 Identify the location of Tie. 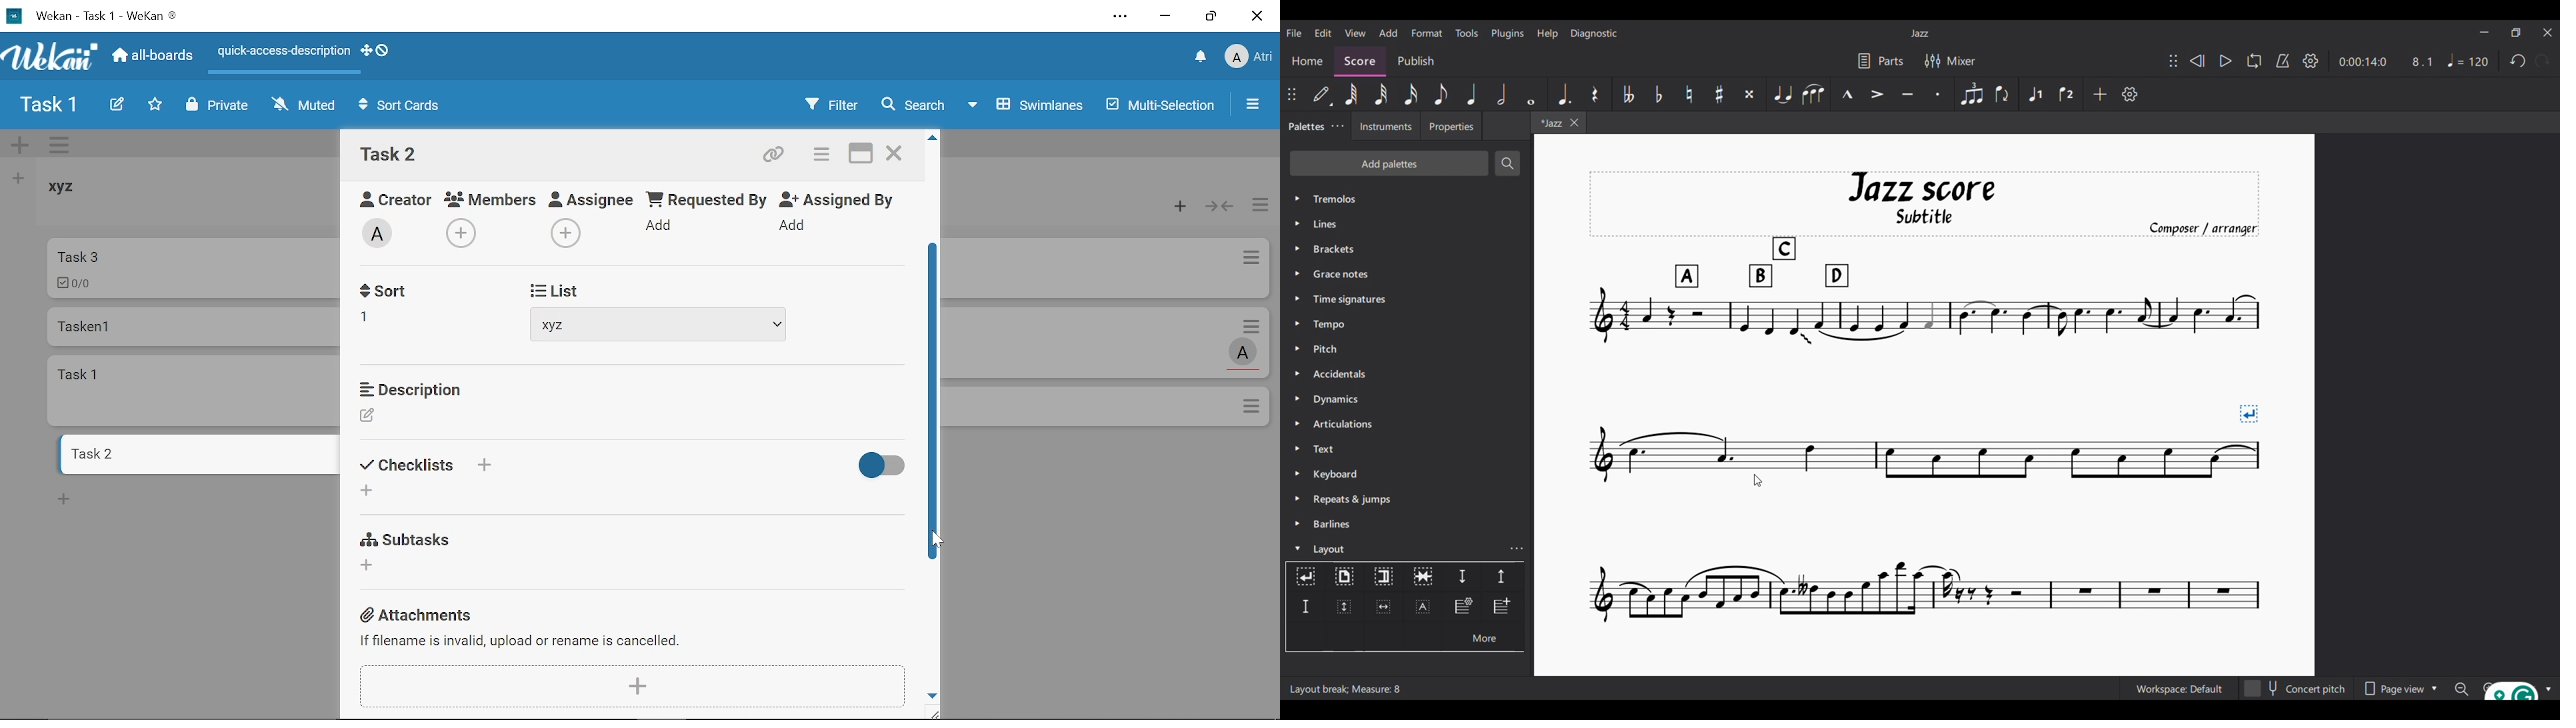
(1782, 94).